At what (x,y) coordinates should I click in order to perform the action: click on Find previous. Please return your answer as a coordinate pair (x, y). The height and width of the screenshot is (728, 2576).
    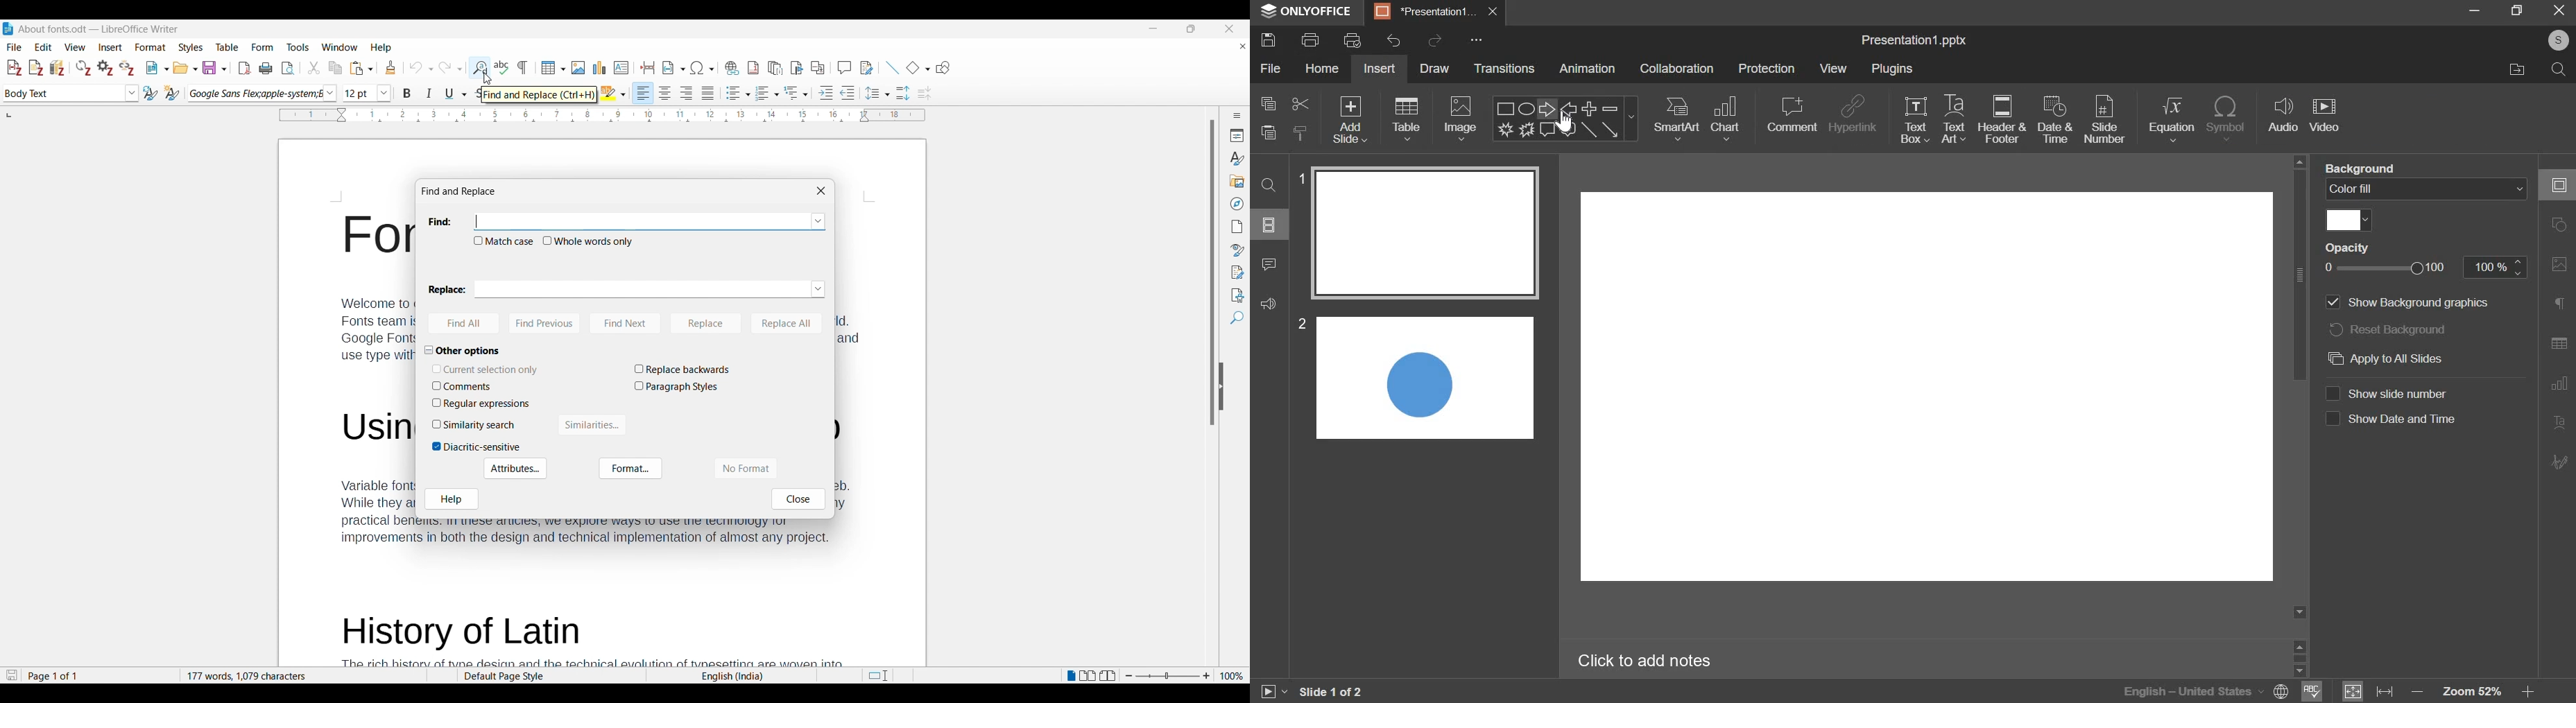
    Looking at the image, I should click on (545, 324).